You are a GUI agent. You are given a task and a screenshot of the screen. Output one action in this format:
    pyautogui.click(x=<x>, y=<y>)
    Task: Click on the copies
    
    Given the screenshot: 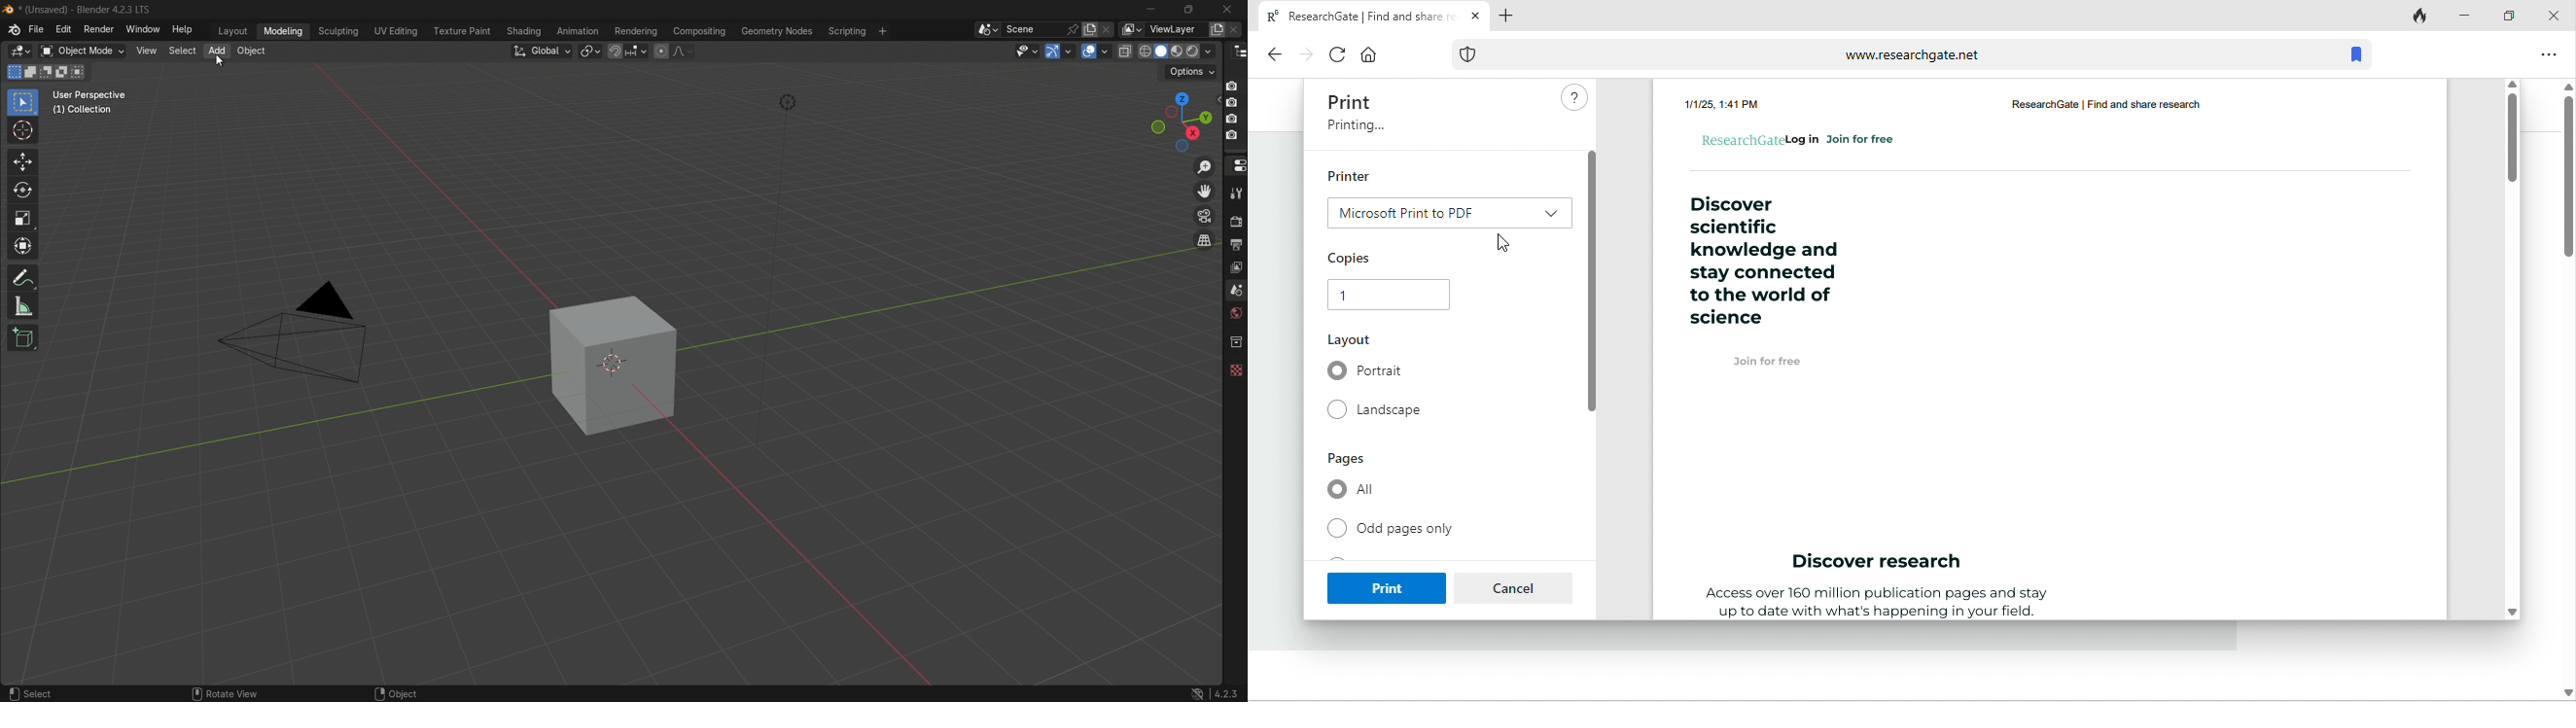 What is the action you would take?
    pyautogui.click(x=1353, y=256)
    